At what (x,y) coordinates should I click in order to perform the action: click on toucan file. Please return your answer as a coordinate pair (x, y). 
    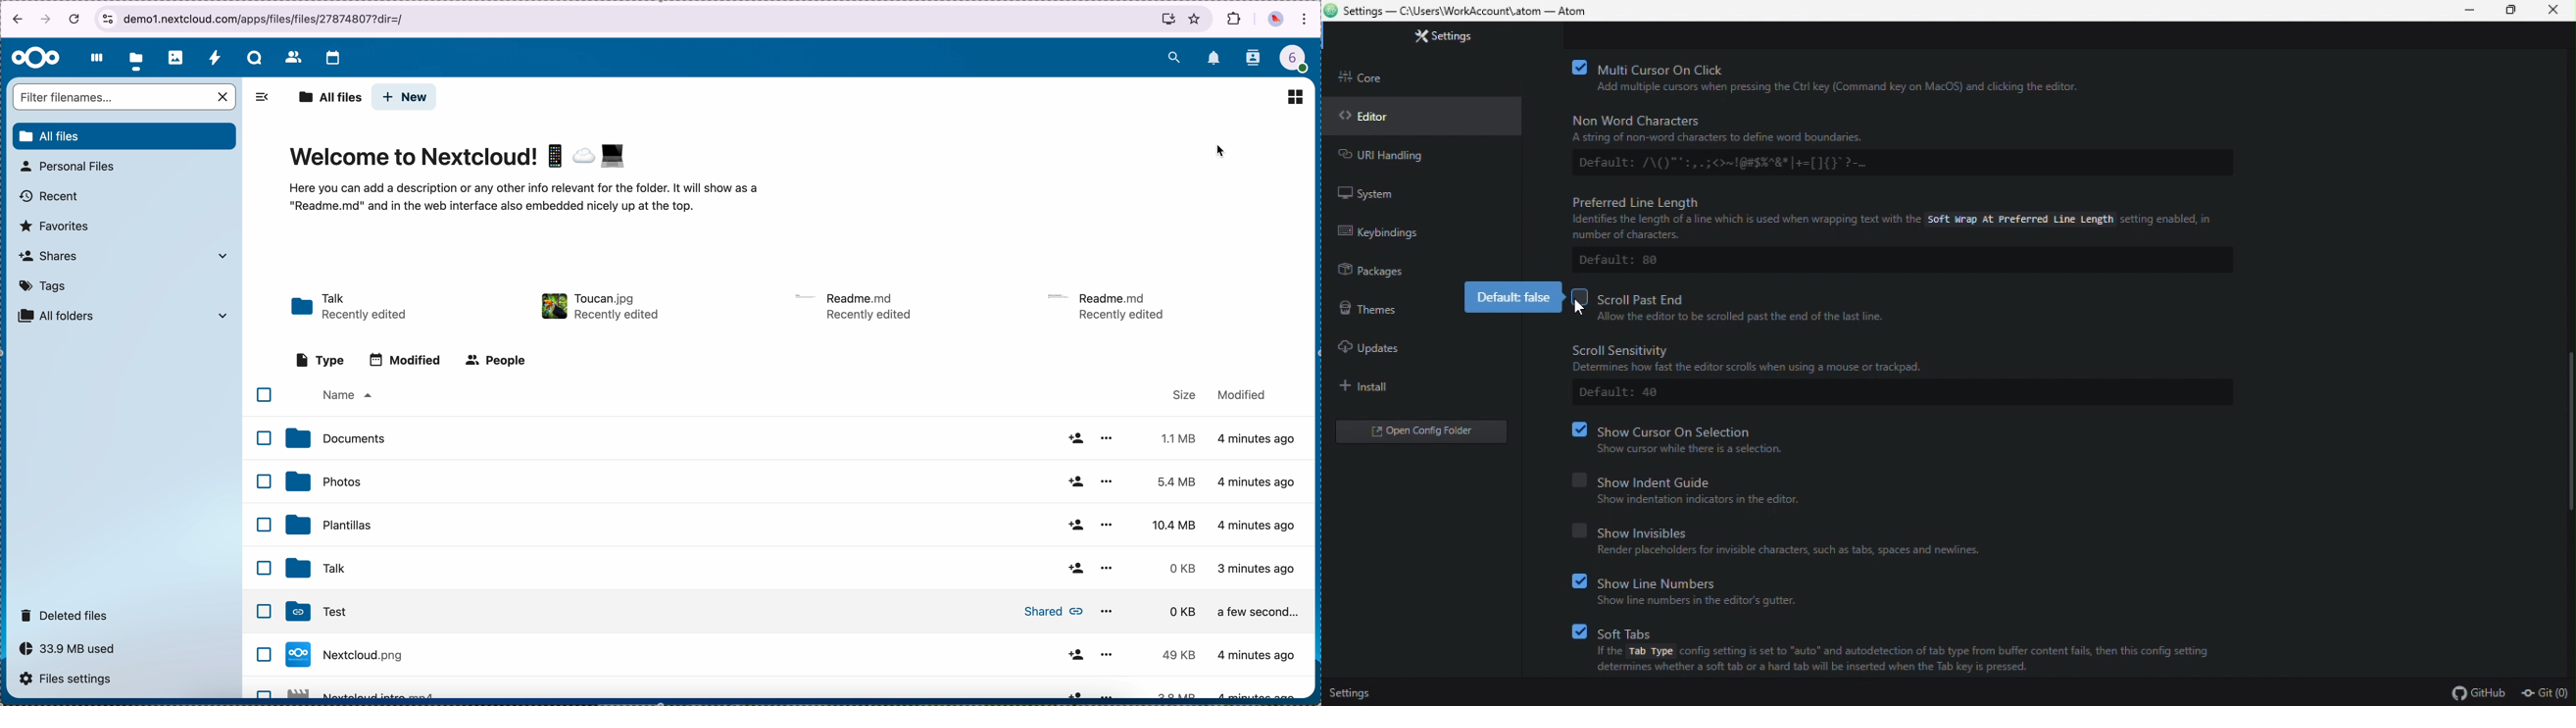
    Looking at the image, I should click on (597, 306).